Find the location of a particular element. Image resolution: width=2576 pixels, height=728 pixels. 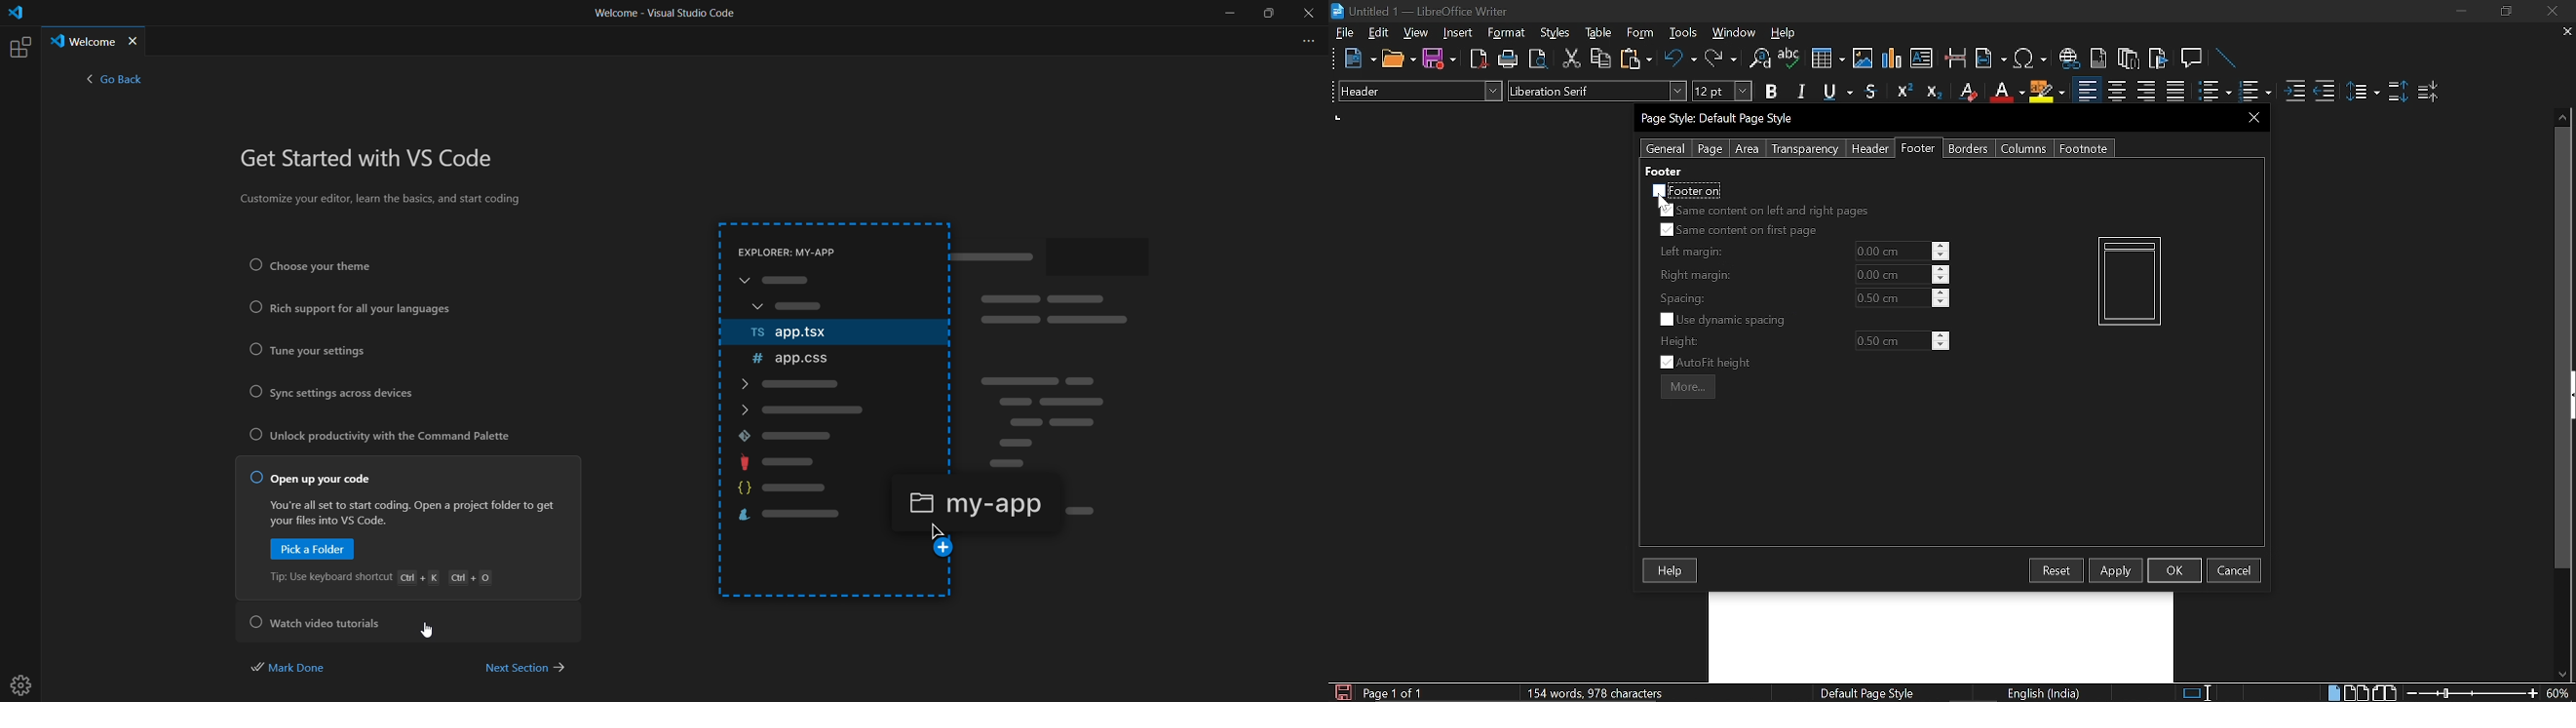

Find and replace is located at coordinates (1758, 59).